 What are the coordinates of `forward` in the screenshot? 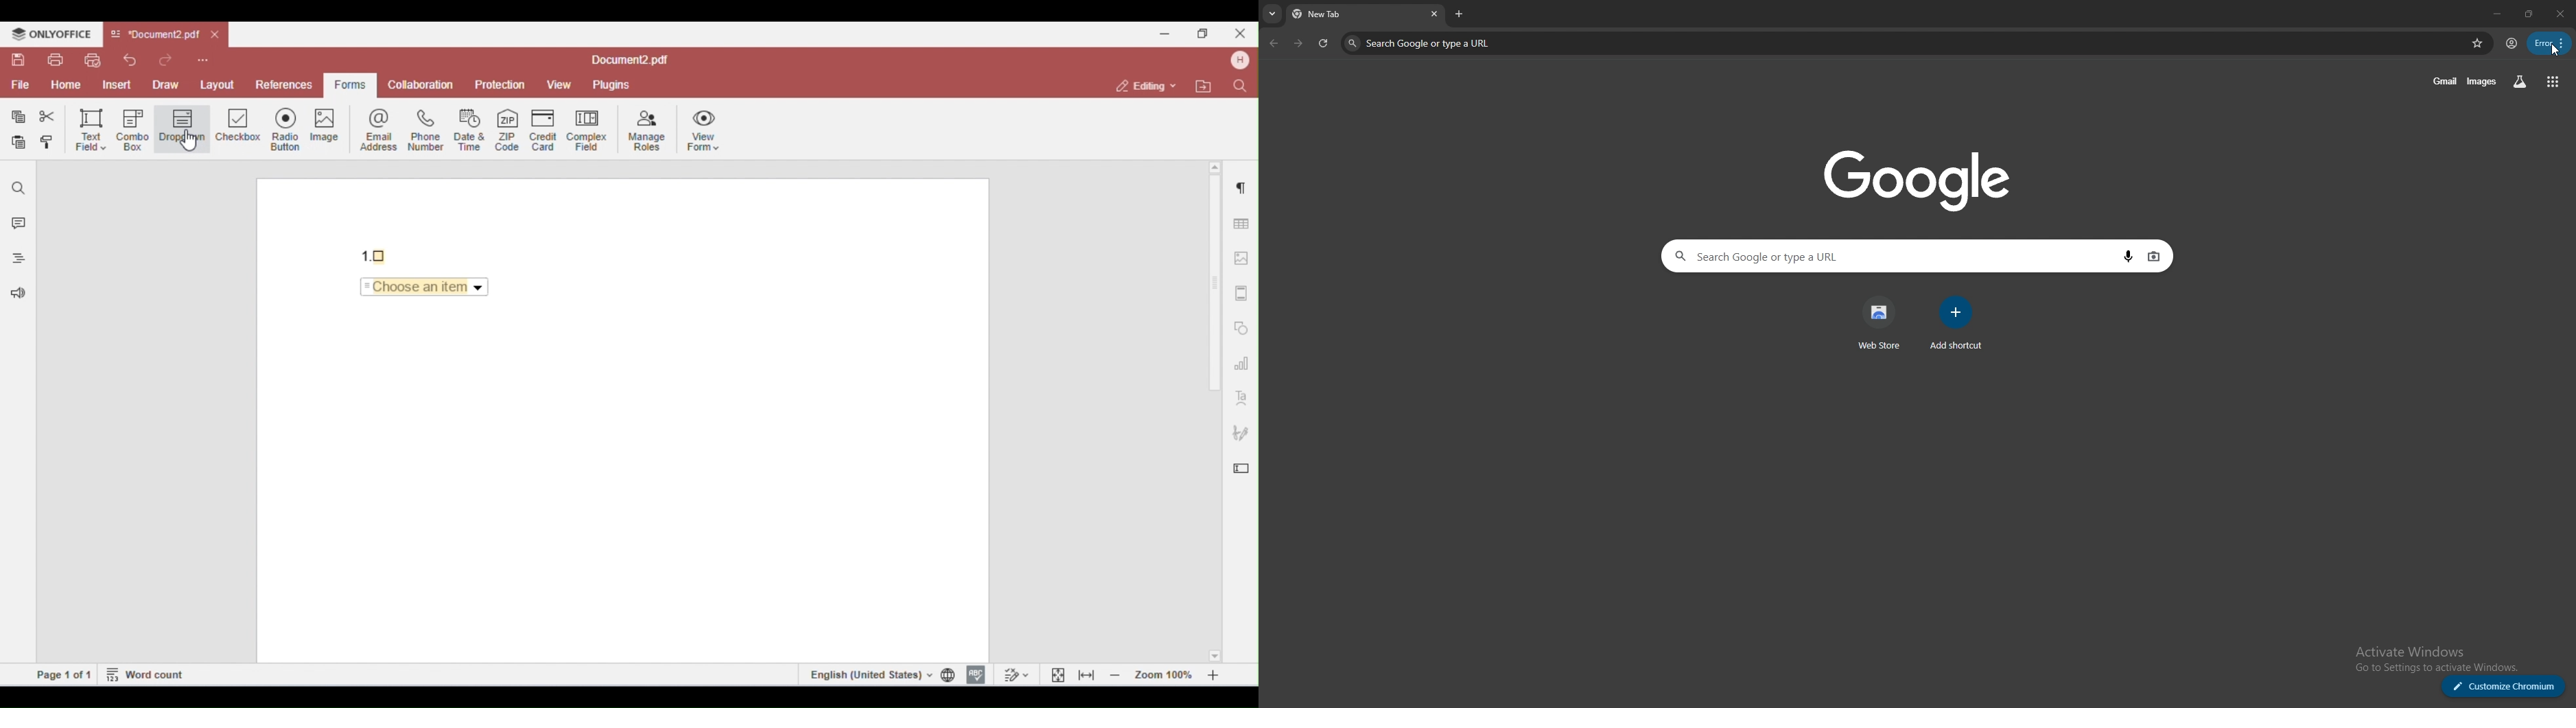 It's located at (1298, 44).